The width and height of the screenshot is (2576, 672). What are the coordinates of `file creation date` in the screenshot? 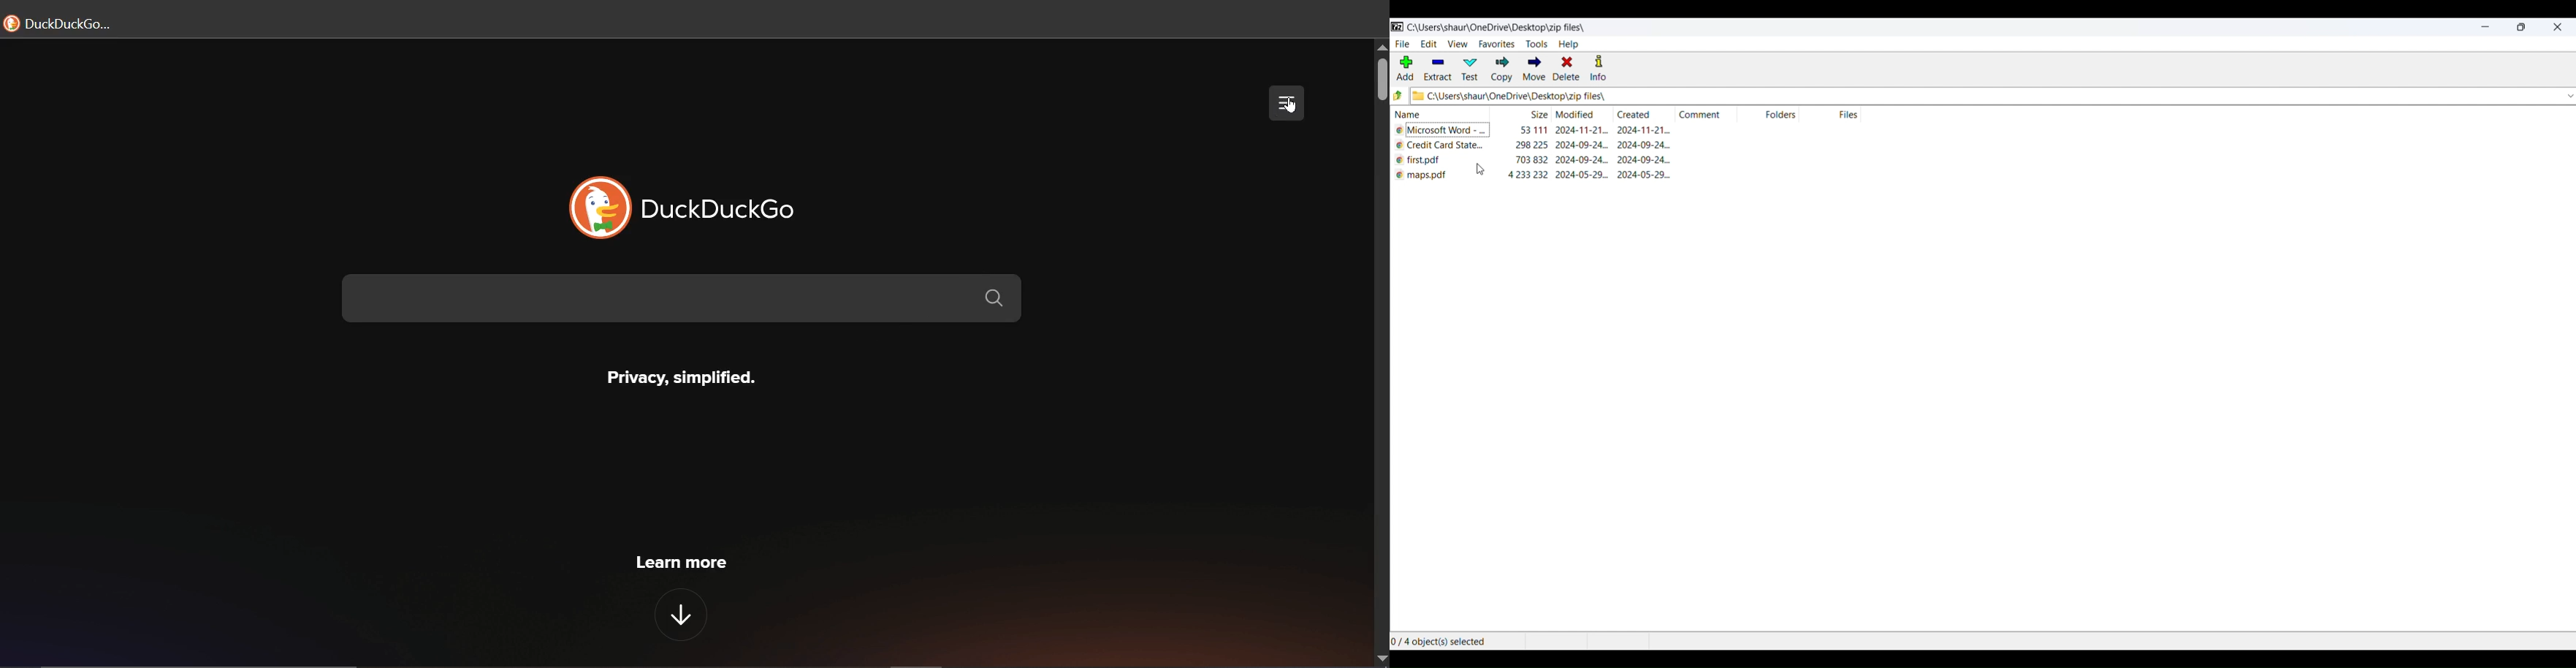 It's located at (1643, 147).